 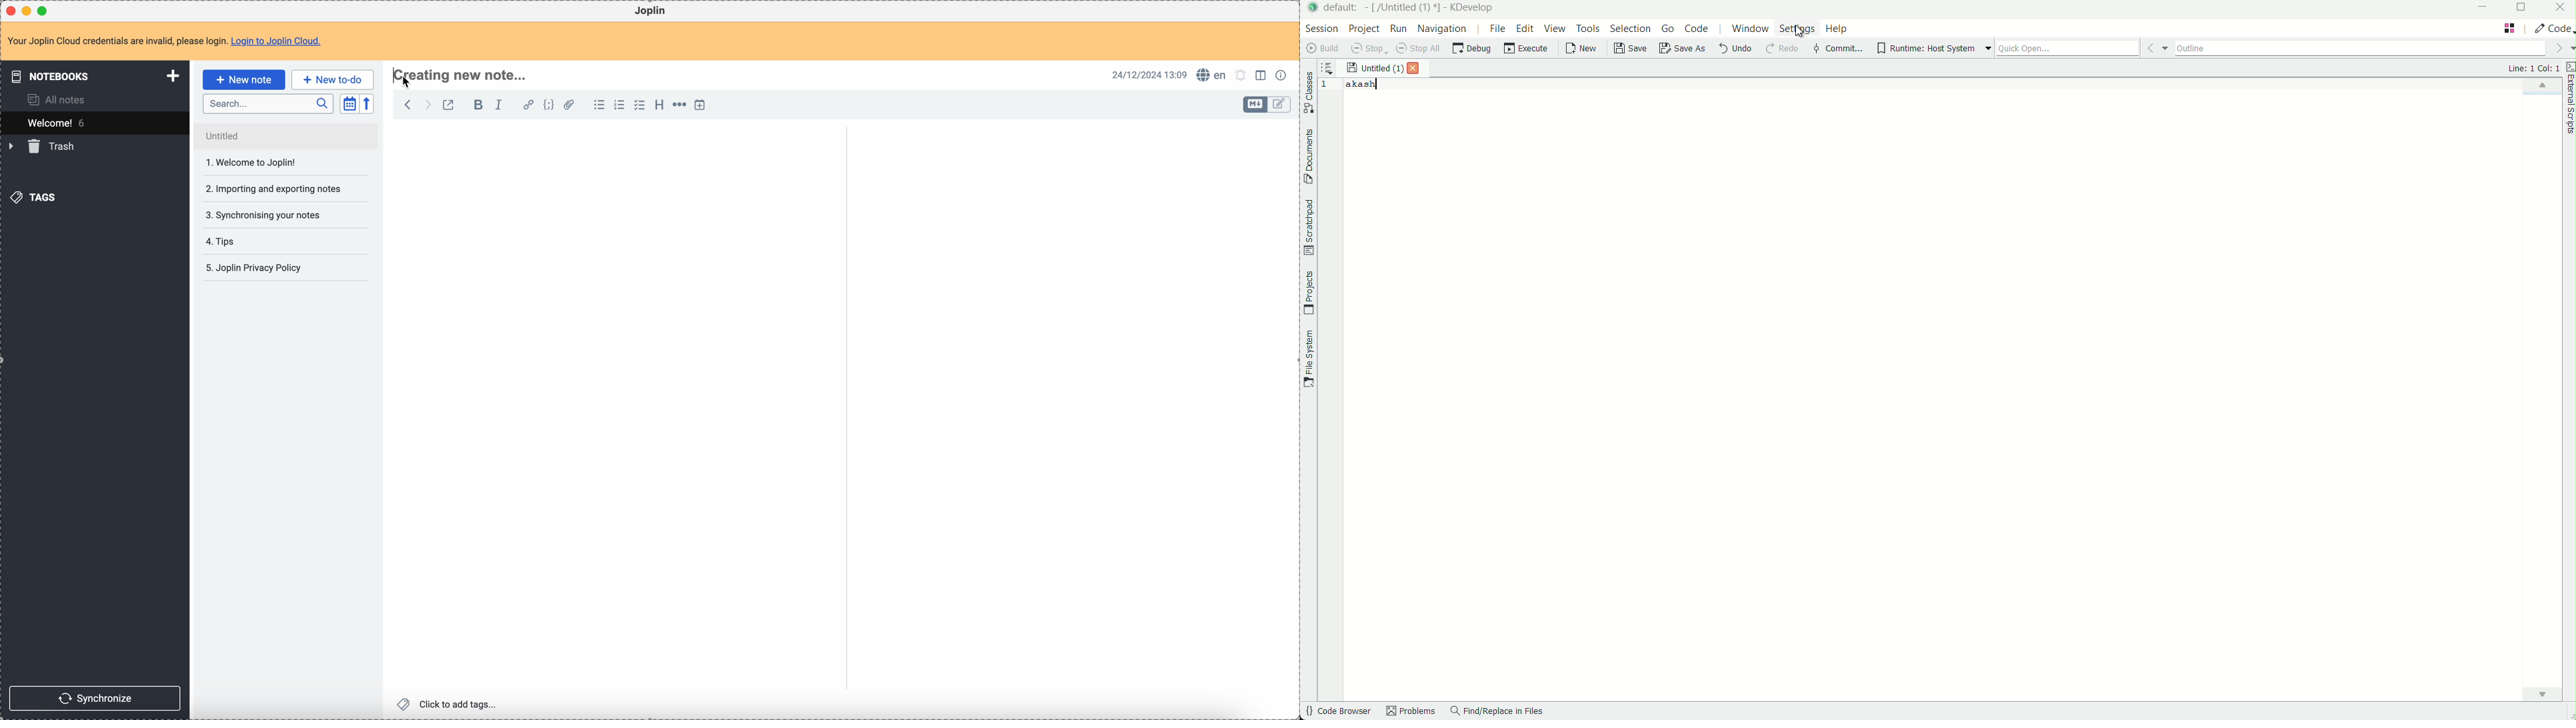 I want to click on trash, so click(x=43, y=147).